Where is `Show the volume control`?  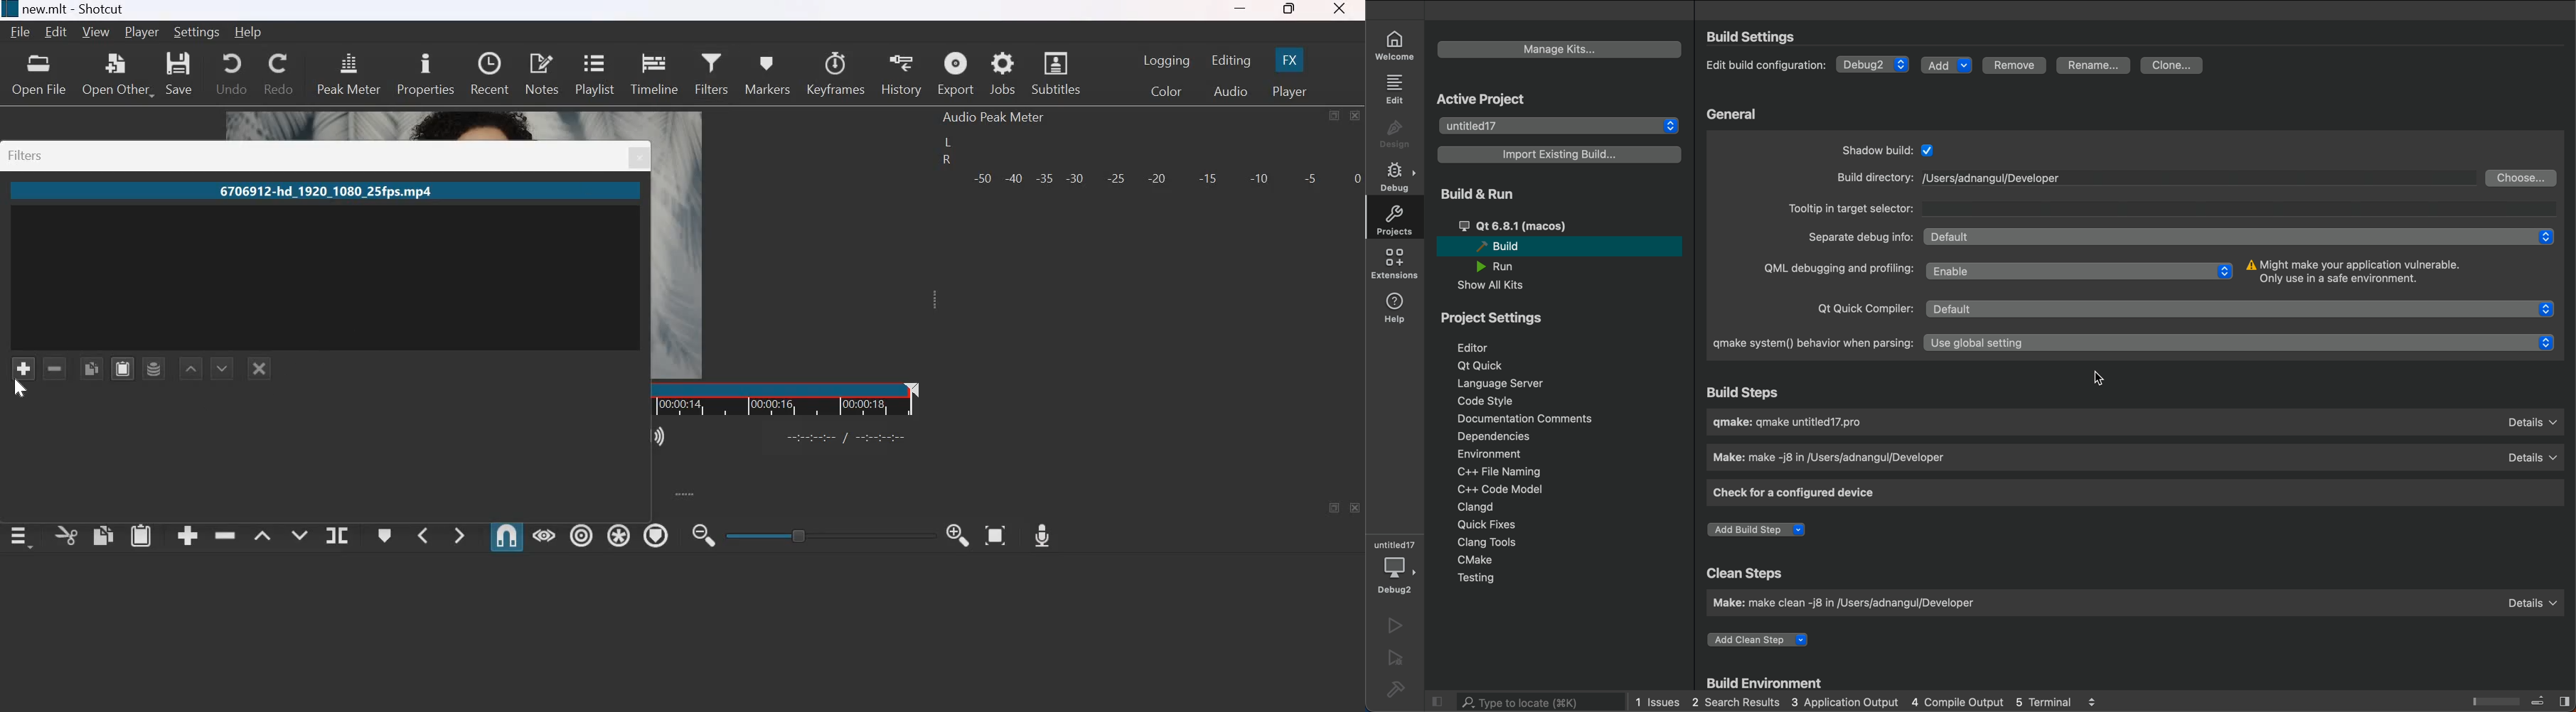 Show the volume control is located at coordinates (661, 434).